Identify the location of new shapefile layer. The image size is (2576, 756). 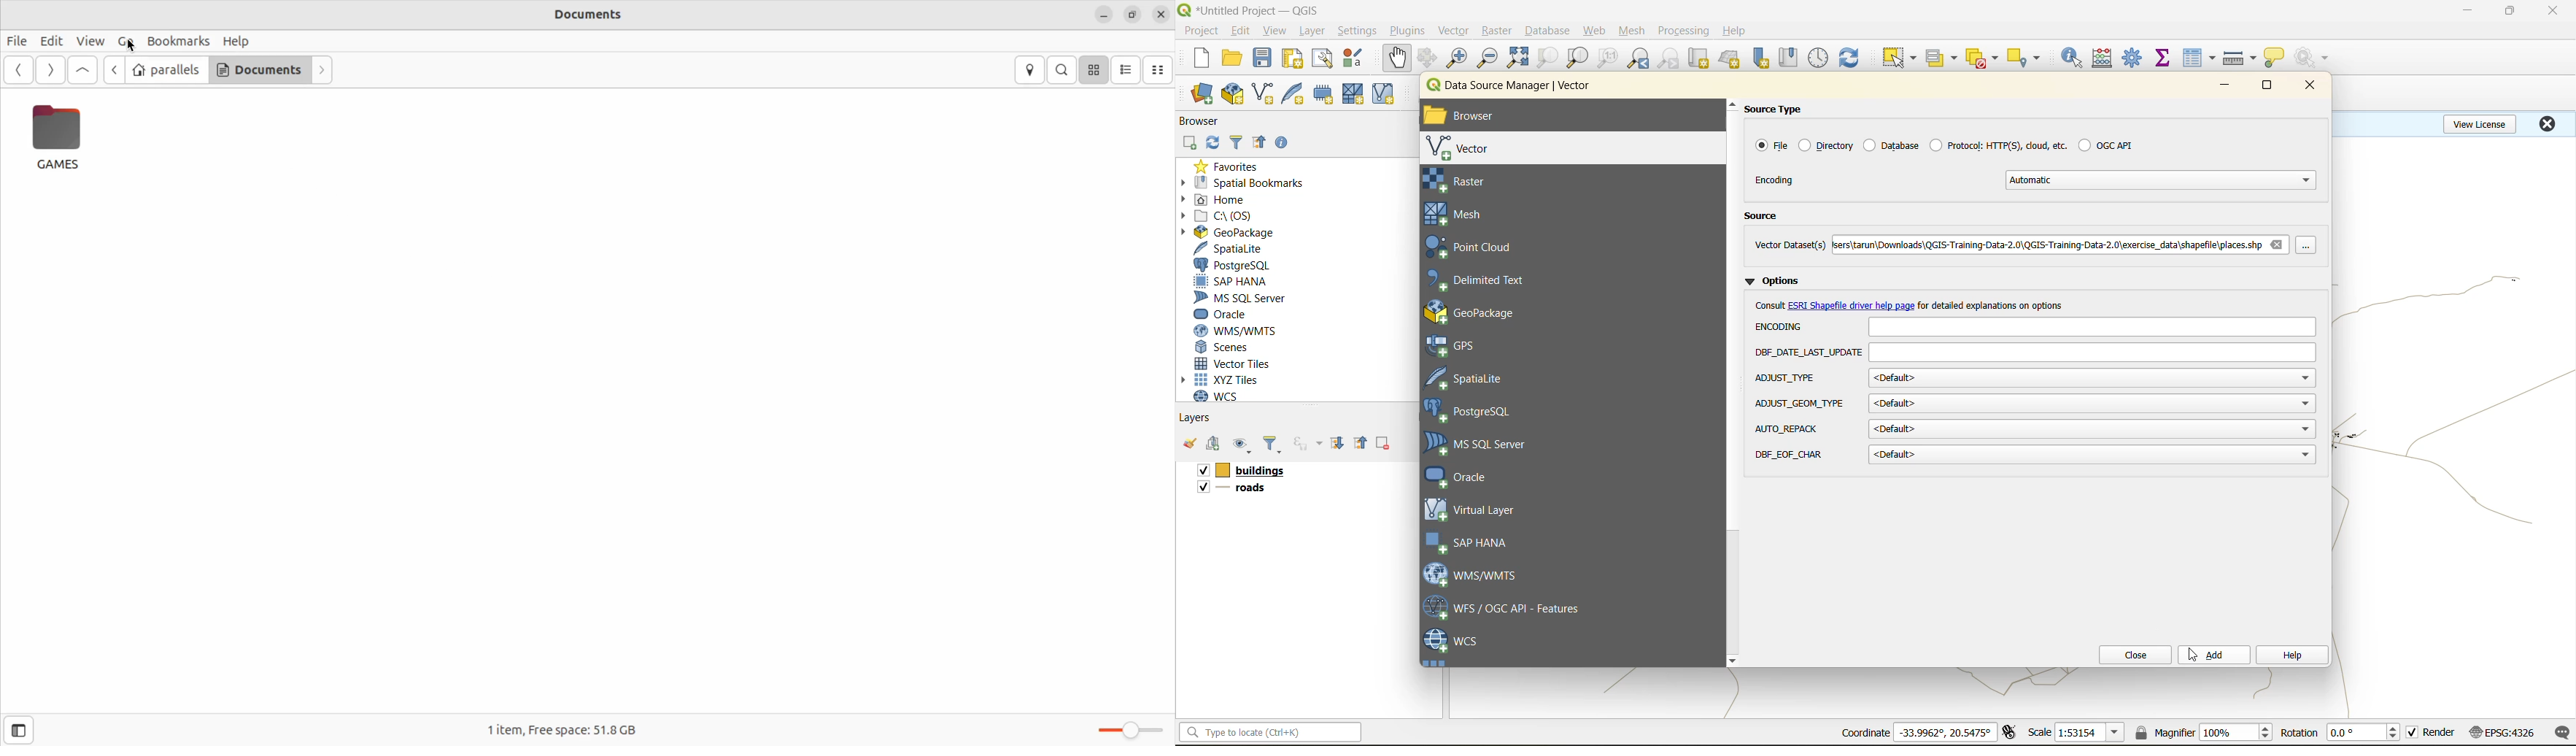
(1264, 95).